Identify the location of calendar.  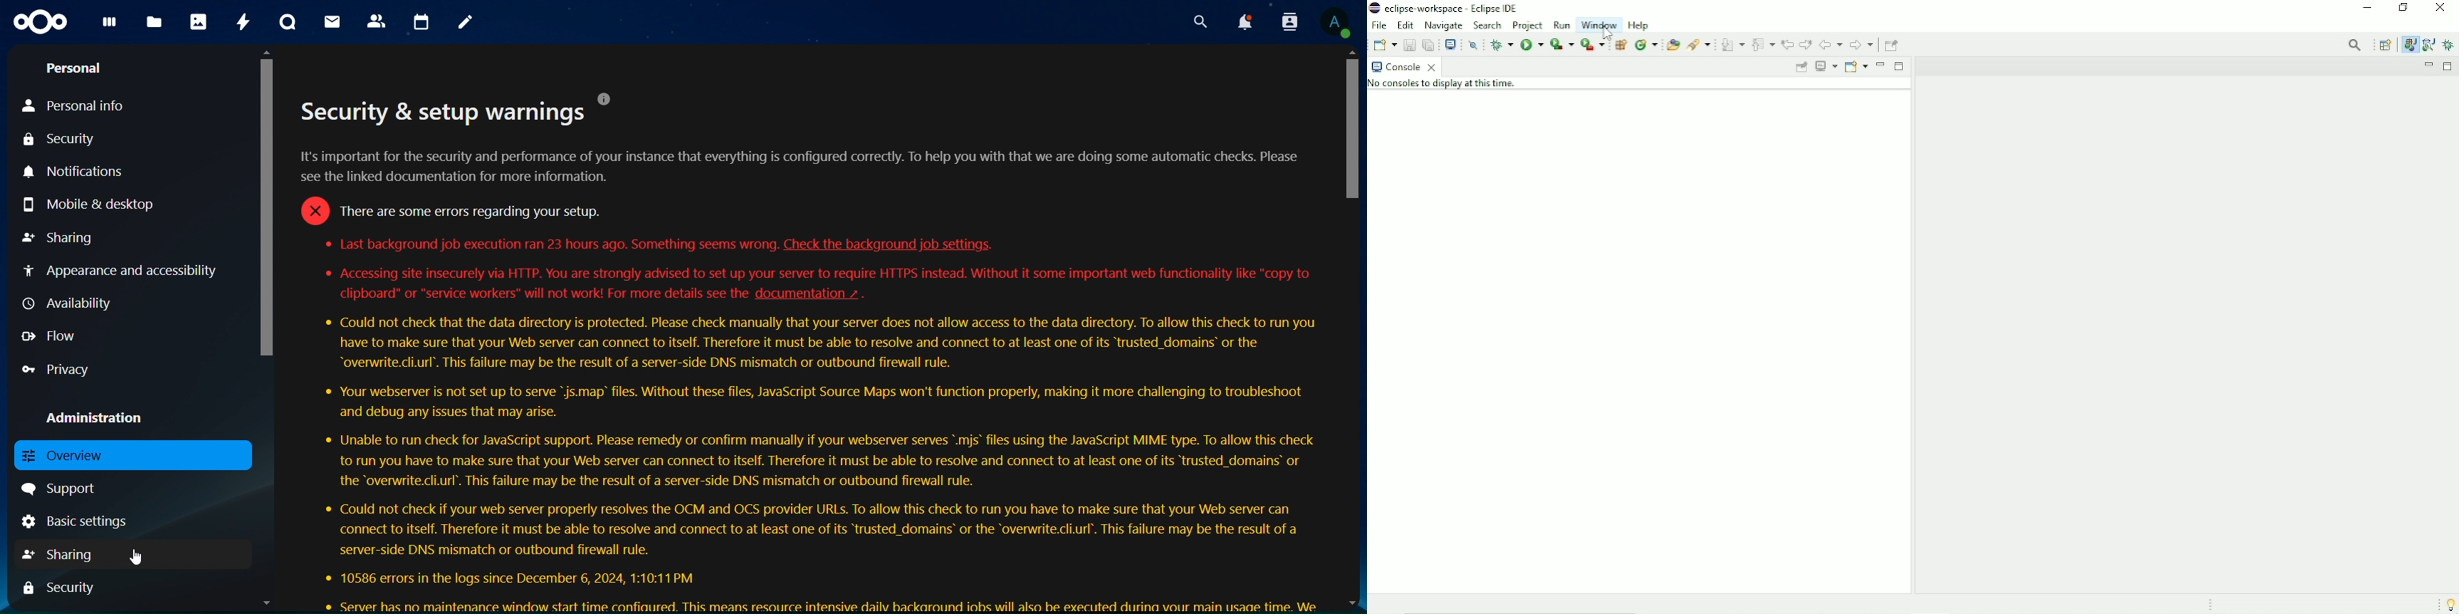
(422, 22).